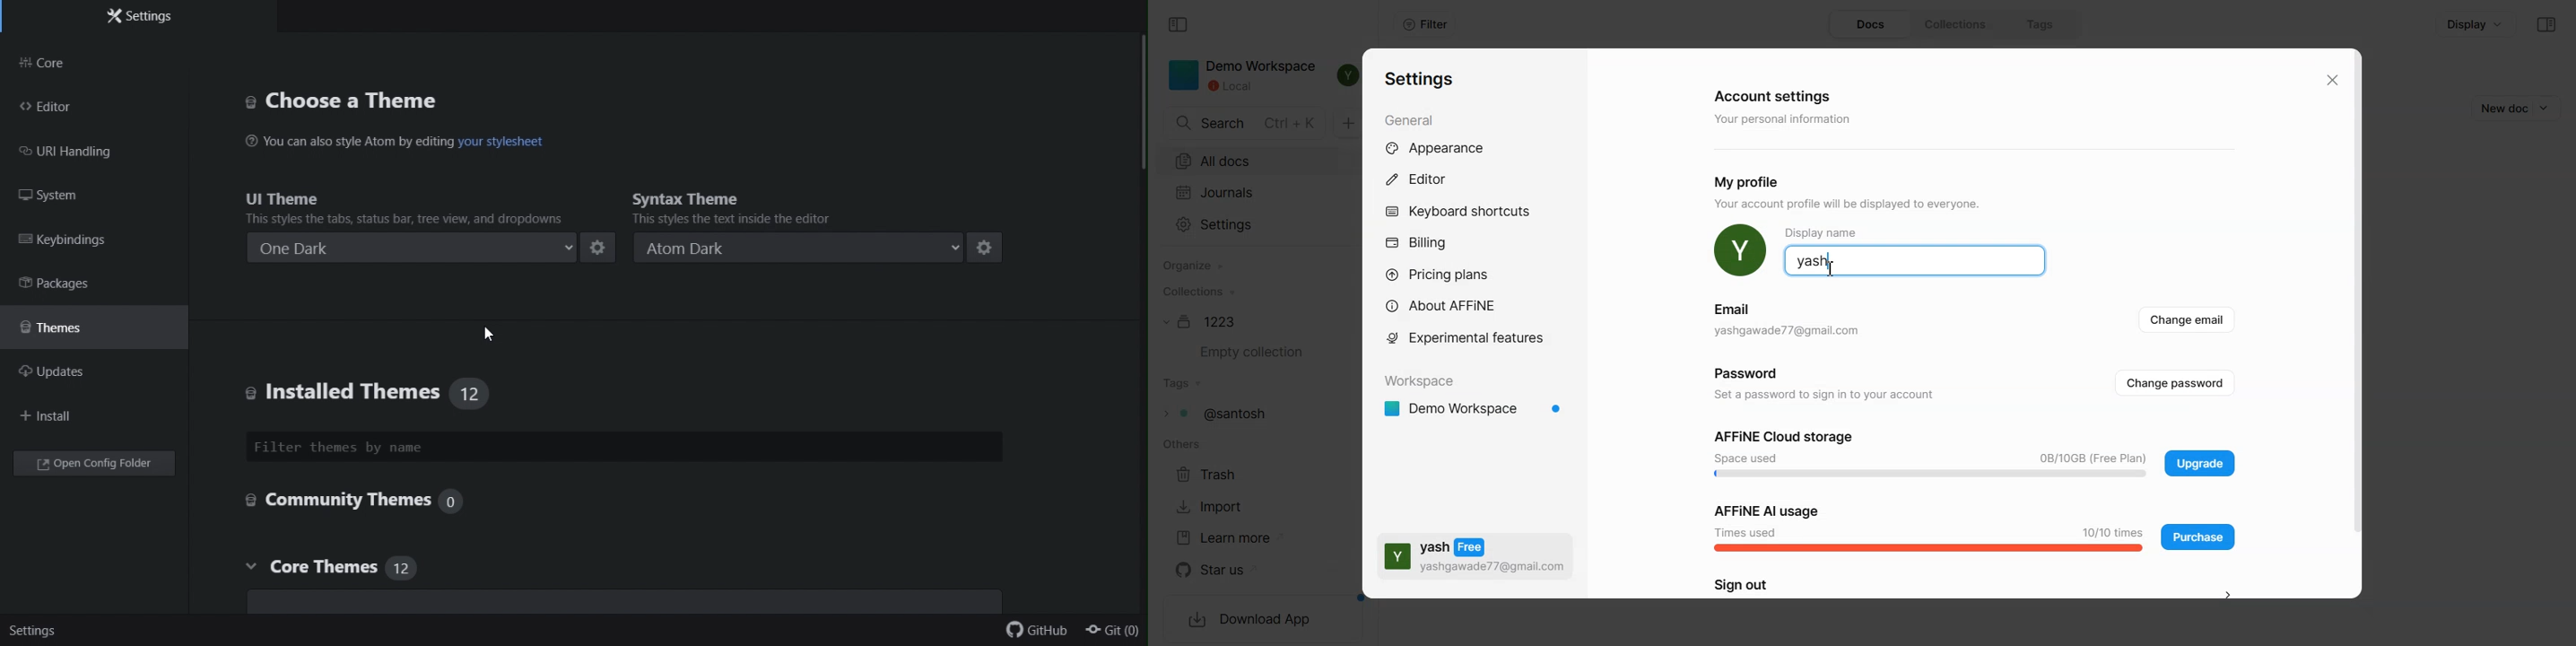 Image resolution: width=2576 pixels, height=672 pixels. What do you see at coordinates (1786, 120) in the screenshot?
I see `‘Your personal information` at bounding box center [1786, 120].